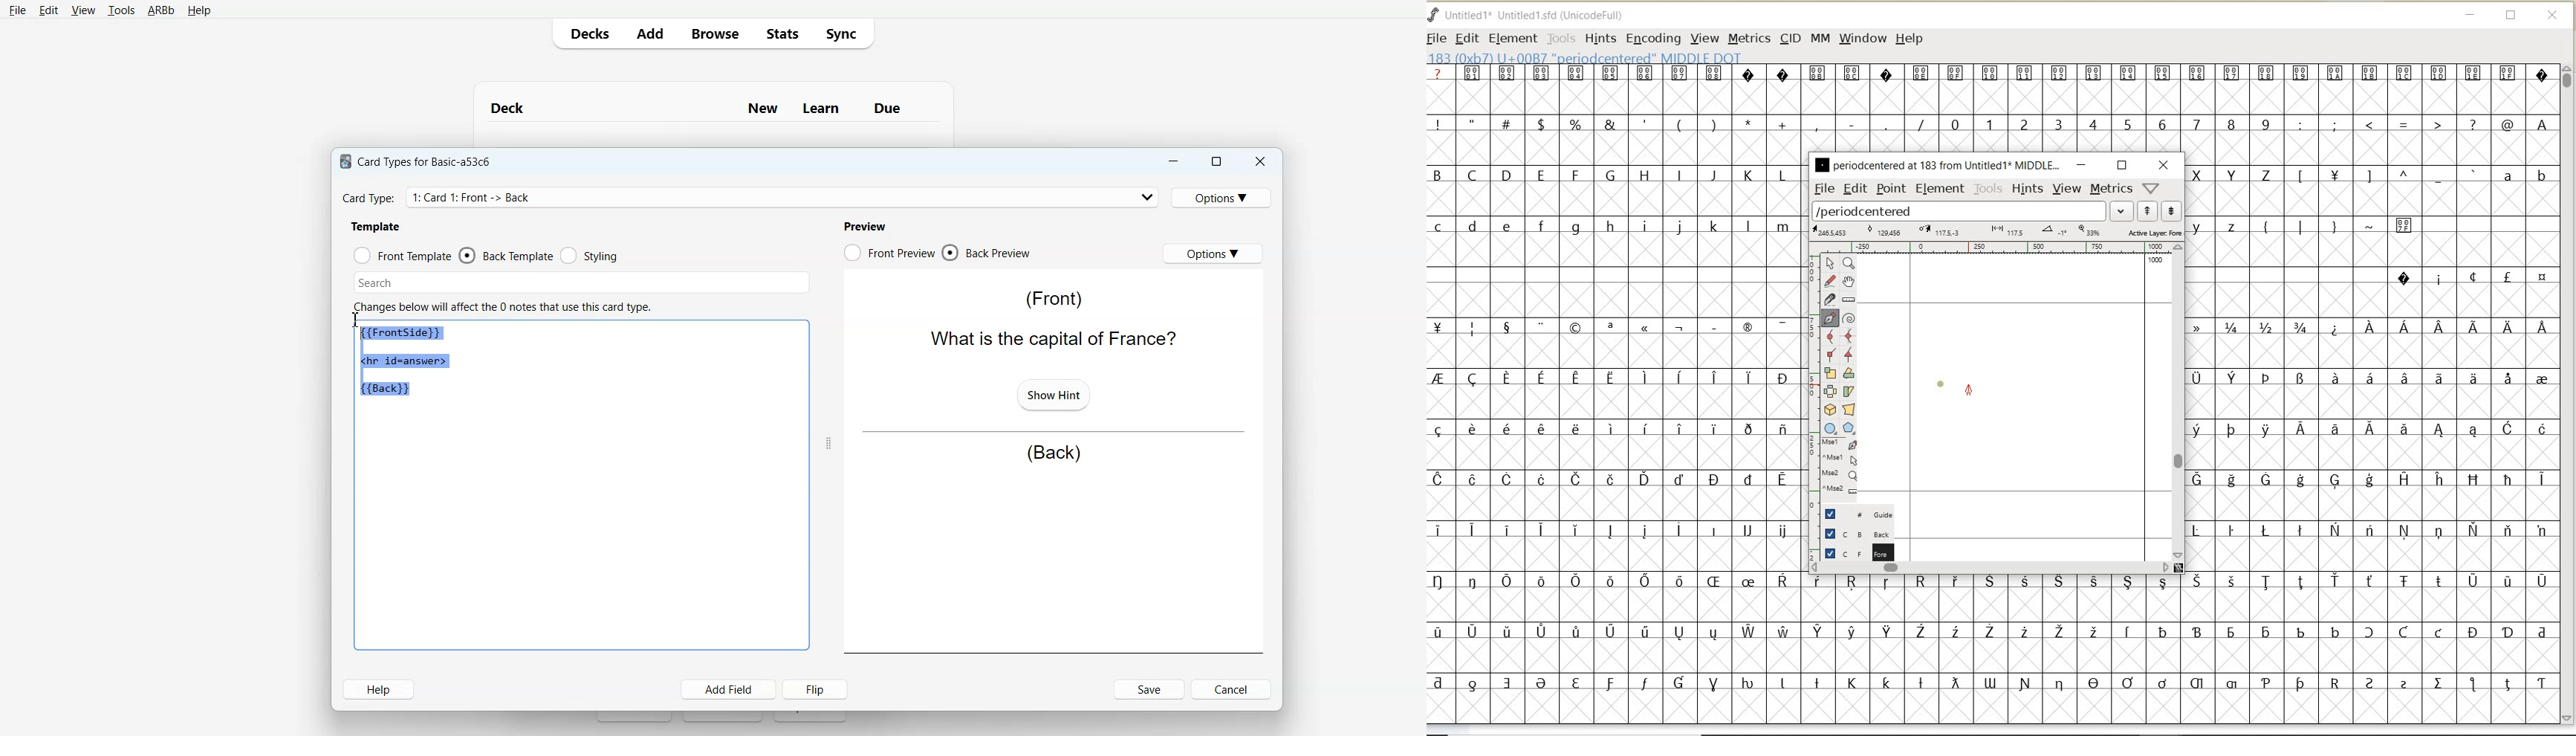 This screenshot has height=756, width=2576. I want to click on scale, so click(1811, 372).